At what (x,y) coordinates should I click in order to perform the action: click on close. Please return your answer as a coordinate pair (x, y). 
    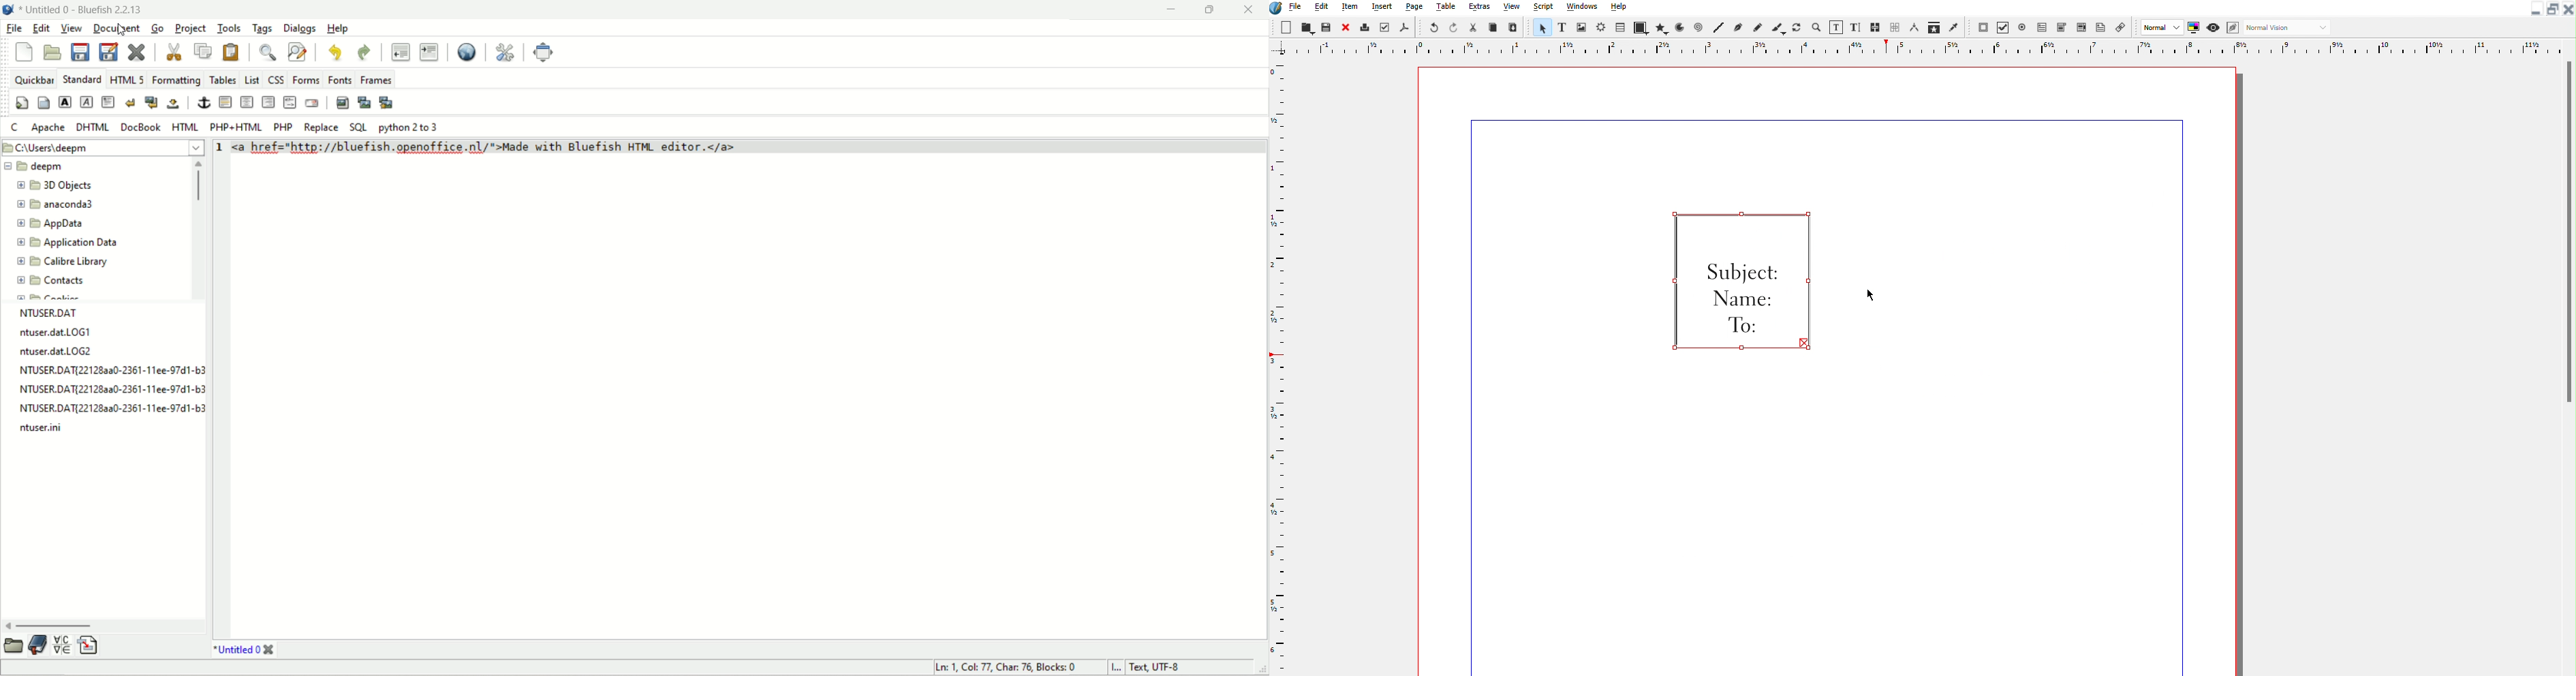
    Looking at the image, I should click on (1250, 10).